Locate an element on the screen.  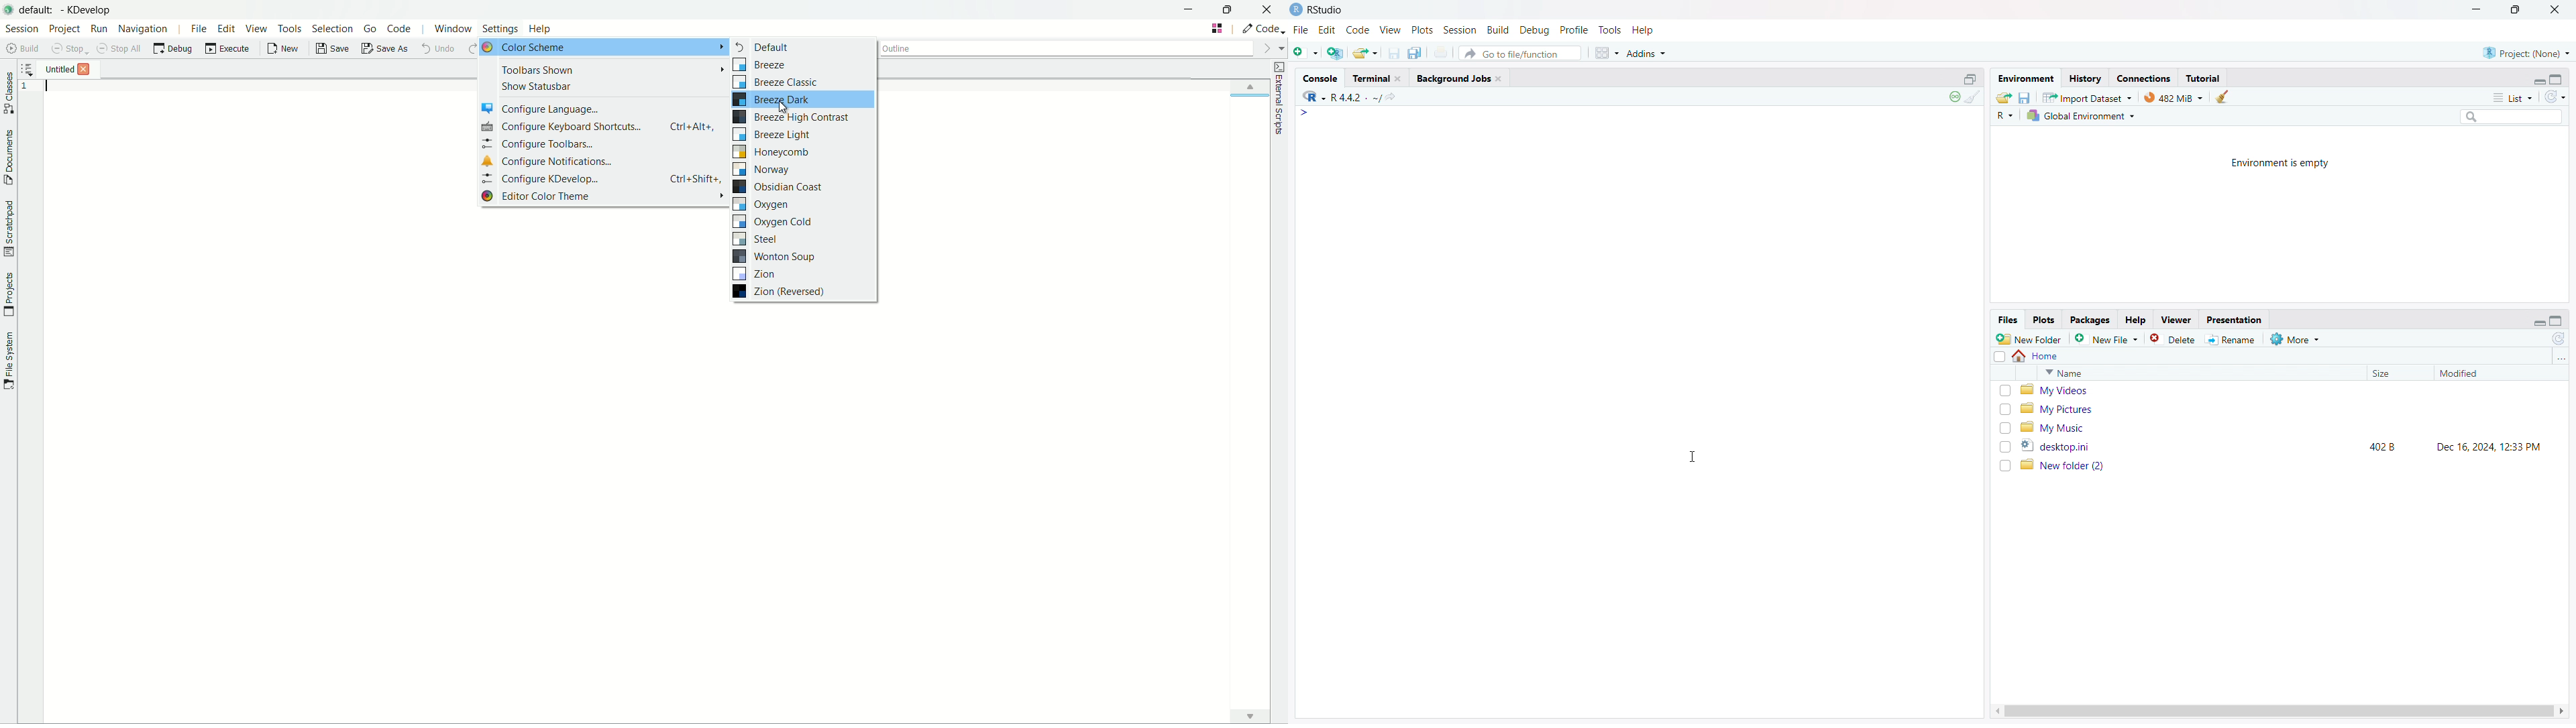
close is located at coordinates (1498, 78).